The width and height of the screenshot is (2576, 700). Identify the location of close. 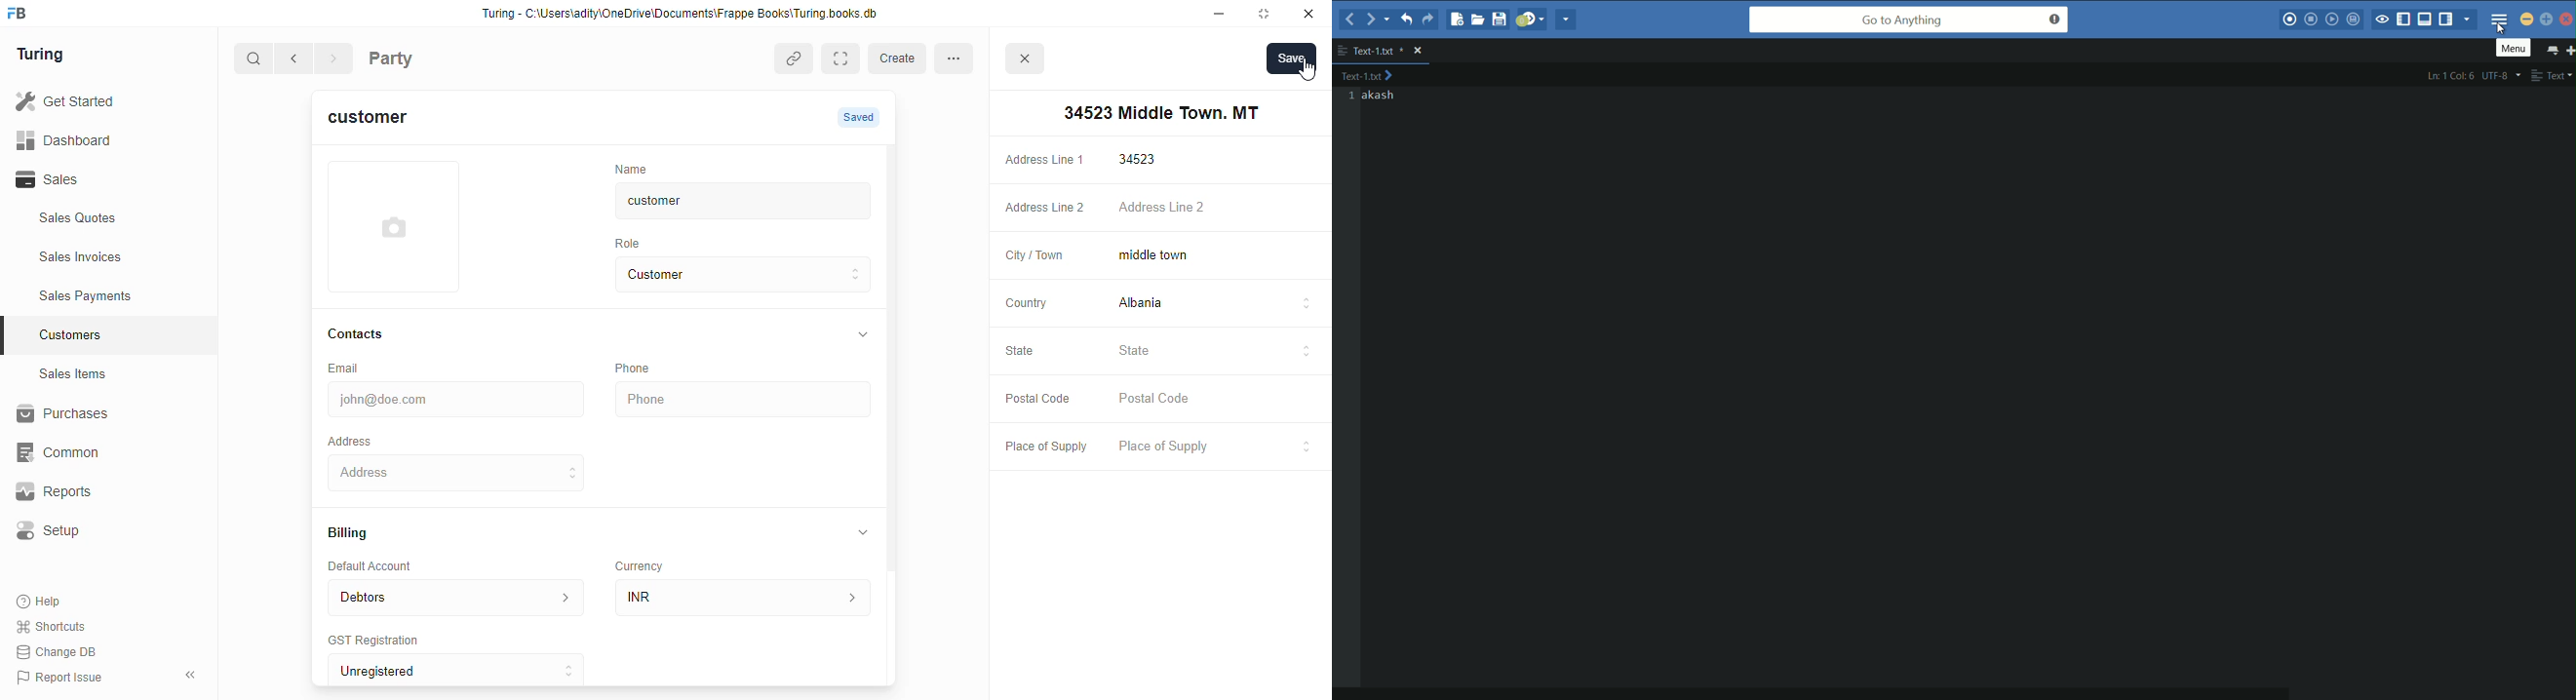
(1028, 61).